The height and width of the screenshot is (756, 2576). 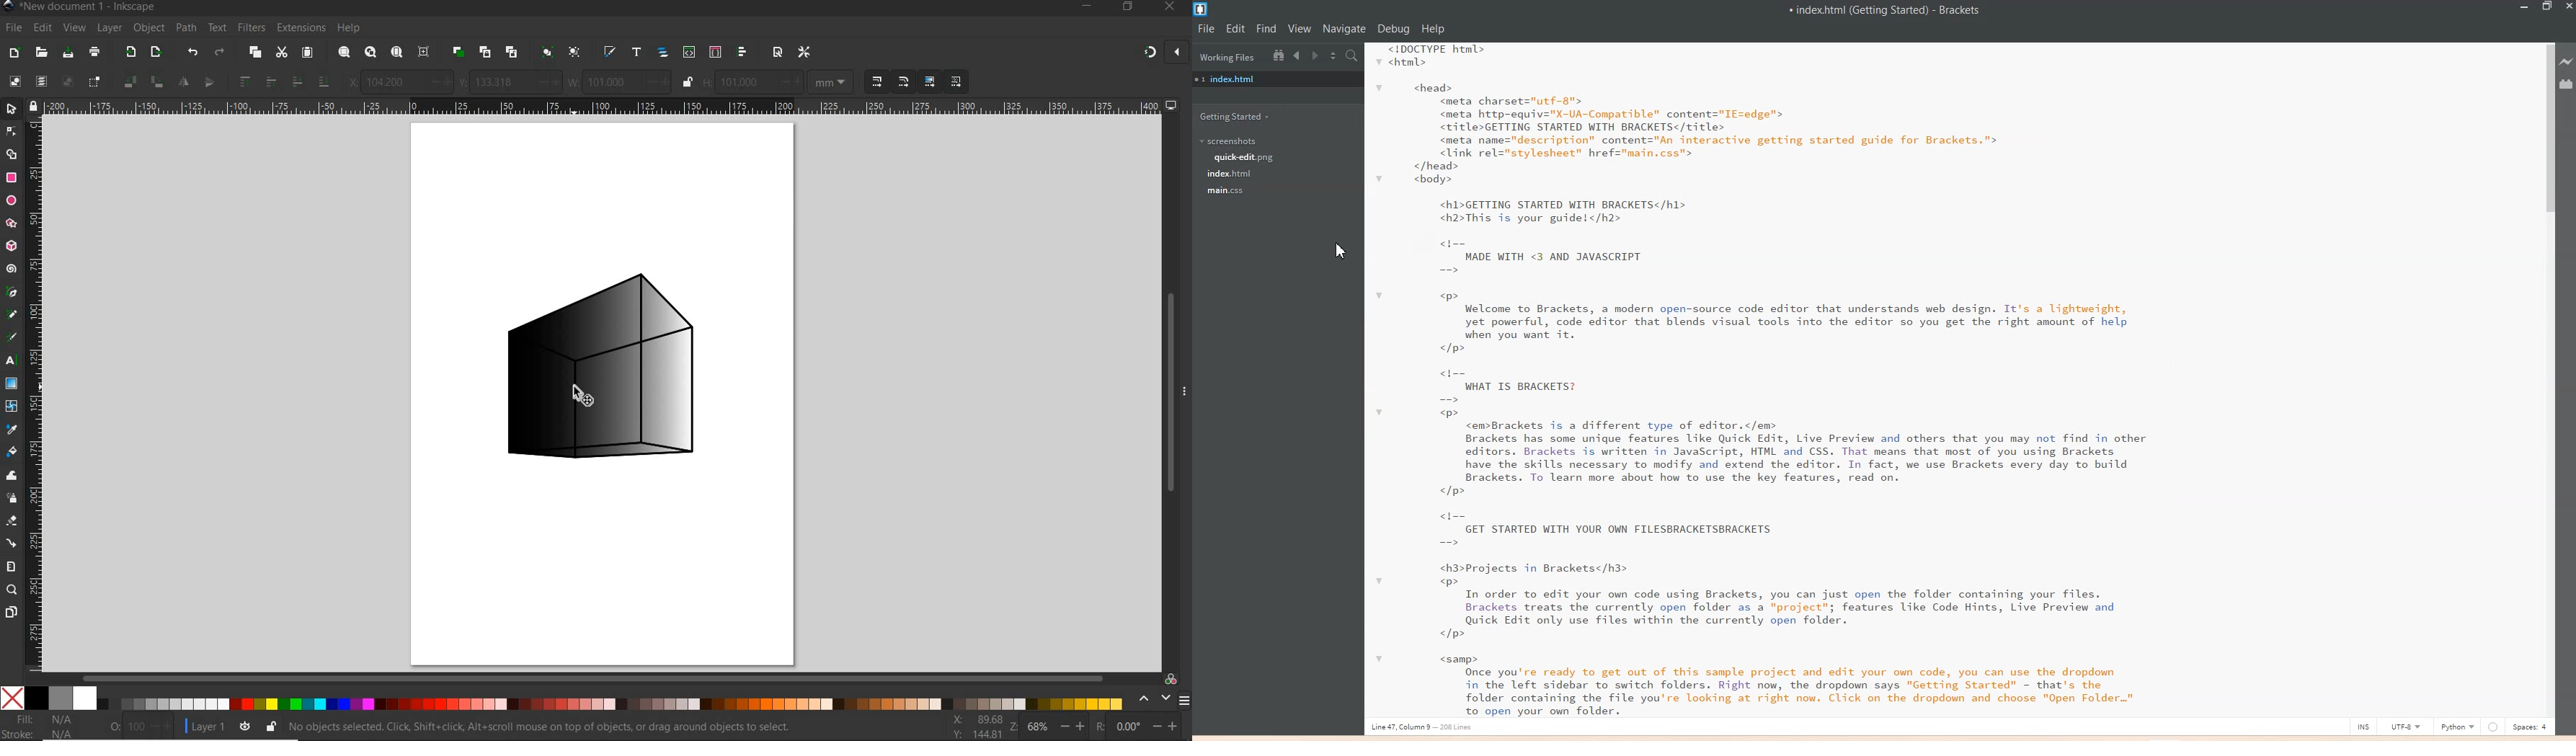 I want to click on Index.html, so click(x=1231, y=174).